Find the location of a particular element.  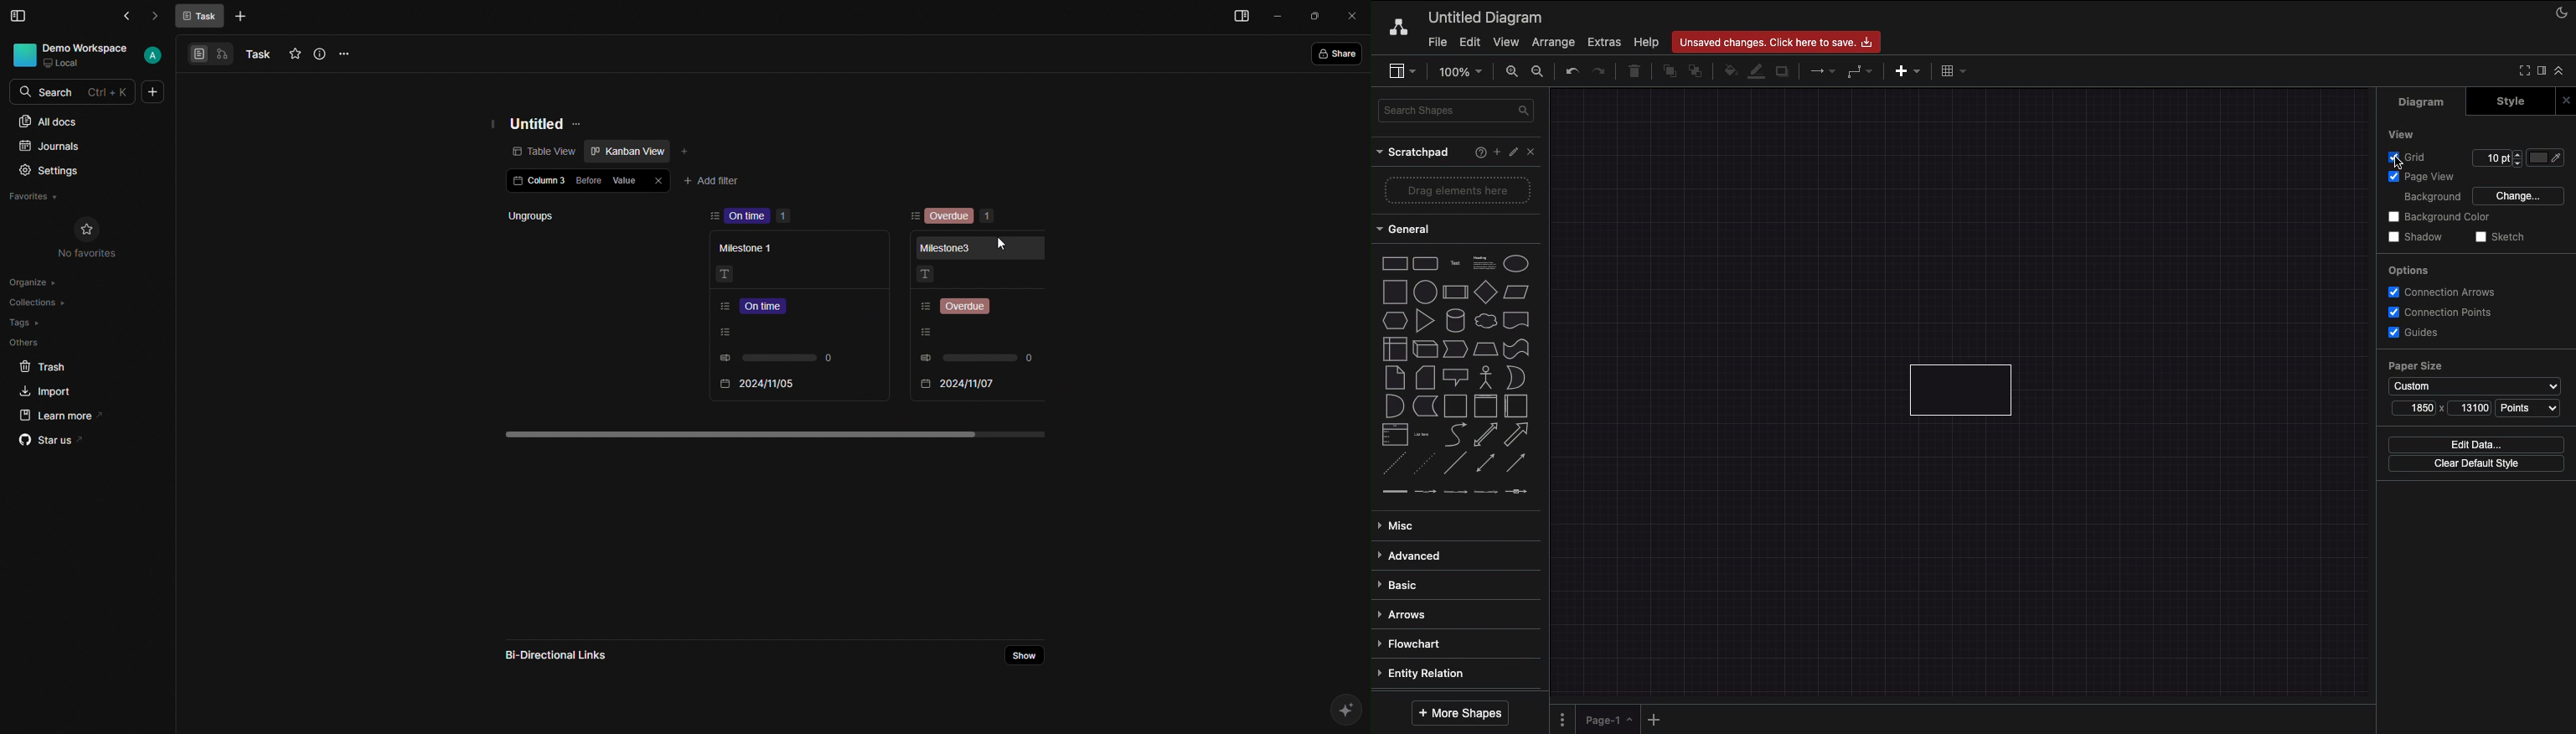

Connection points is located at coordinates (2436, 313).